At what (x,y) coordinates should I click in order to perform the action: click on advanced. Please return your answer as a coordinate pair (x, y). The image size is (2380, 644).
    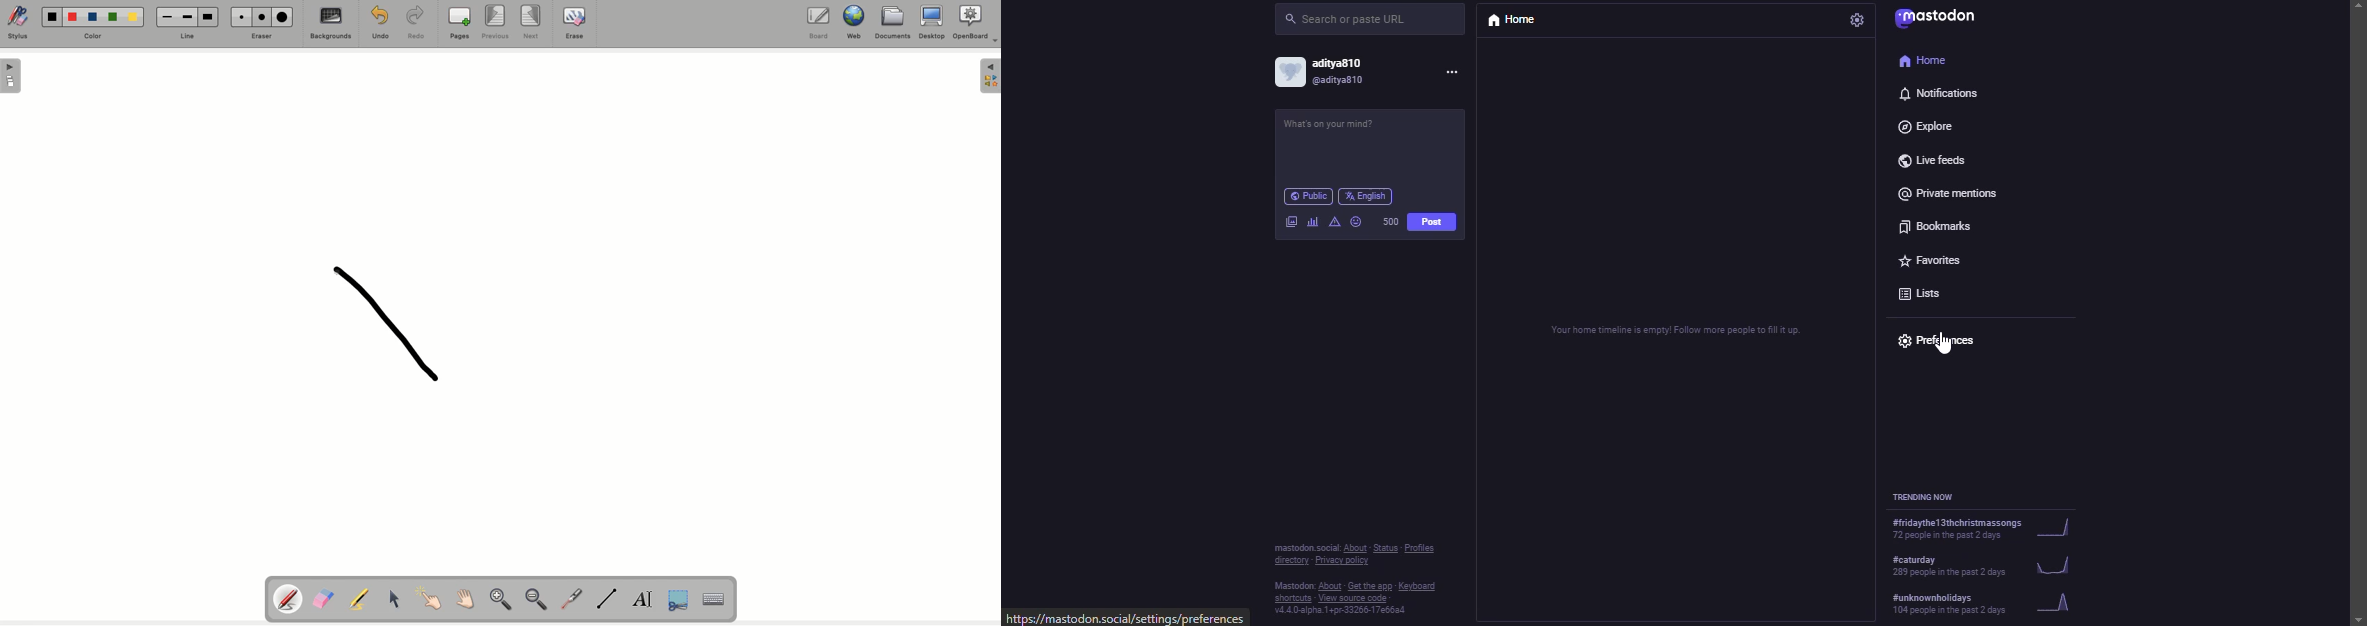
    Looking at the image, I should click on (1334, 220).